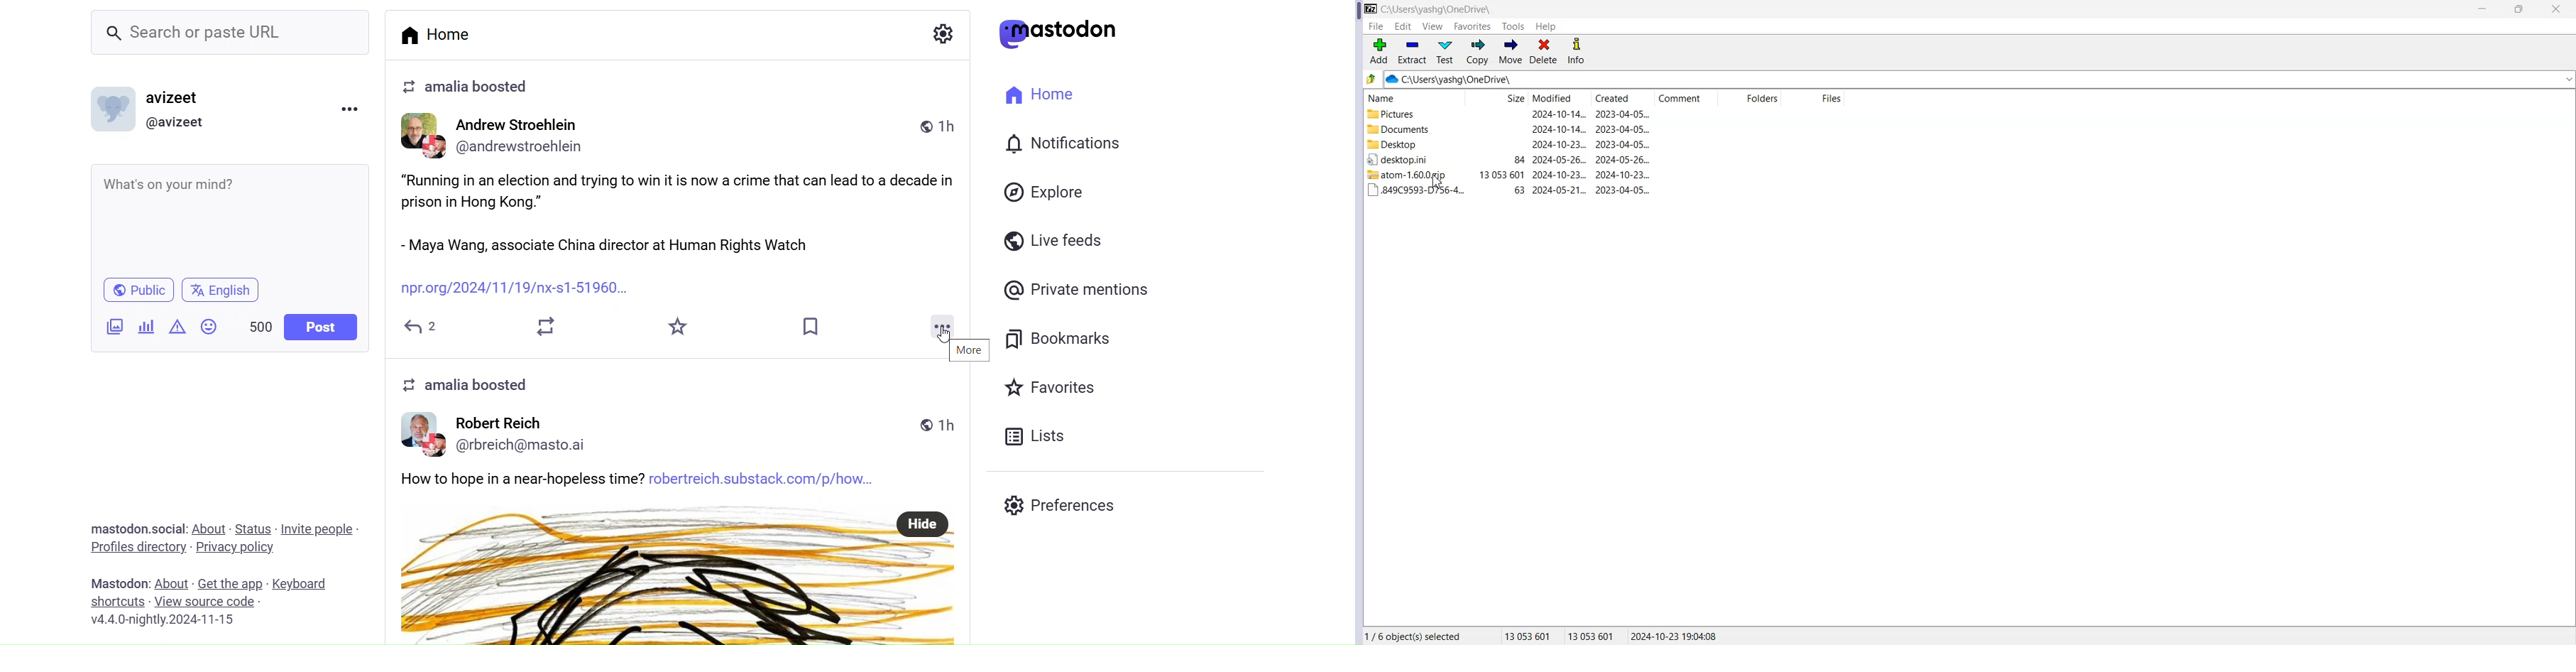  Describe the element at coordinates (321, 327) in the screenshot. I see `Post` at that location.